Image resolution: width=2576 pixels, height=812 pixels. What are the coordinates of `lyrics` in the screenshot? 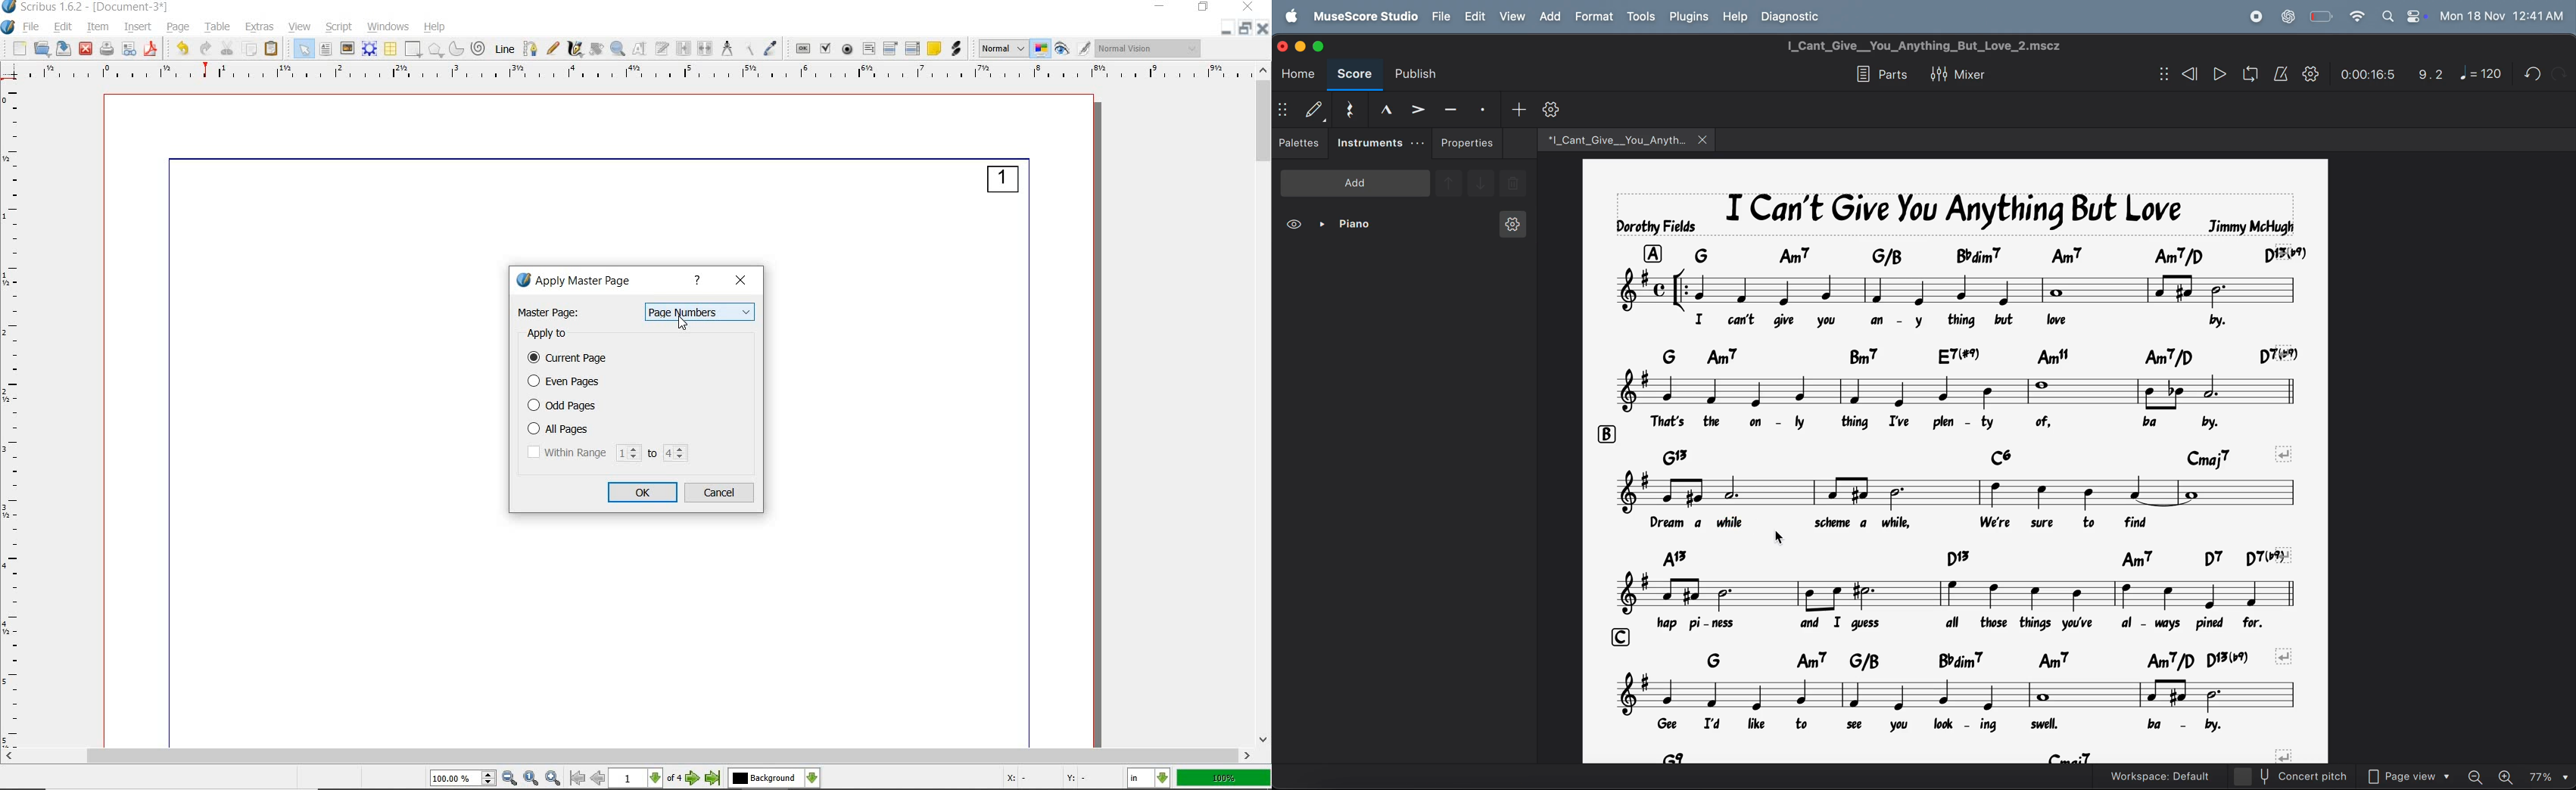 It's located at (1967, 420).